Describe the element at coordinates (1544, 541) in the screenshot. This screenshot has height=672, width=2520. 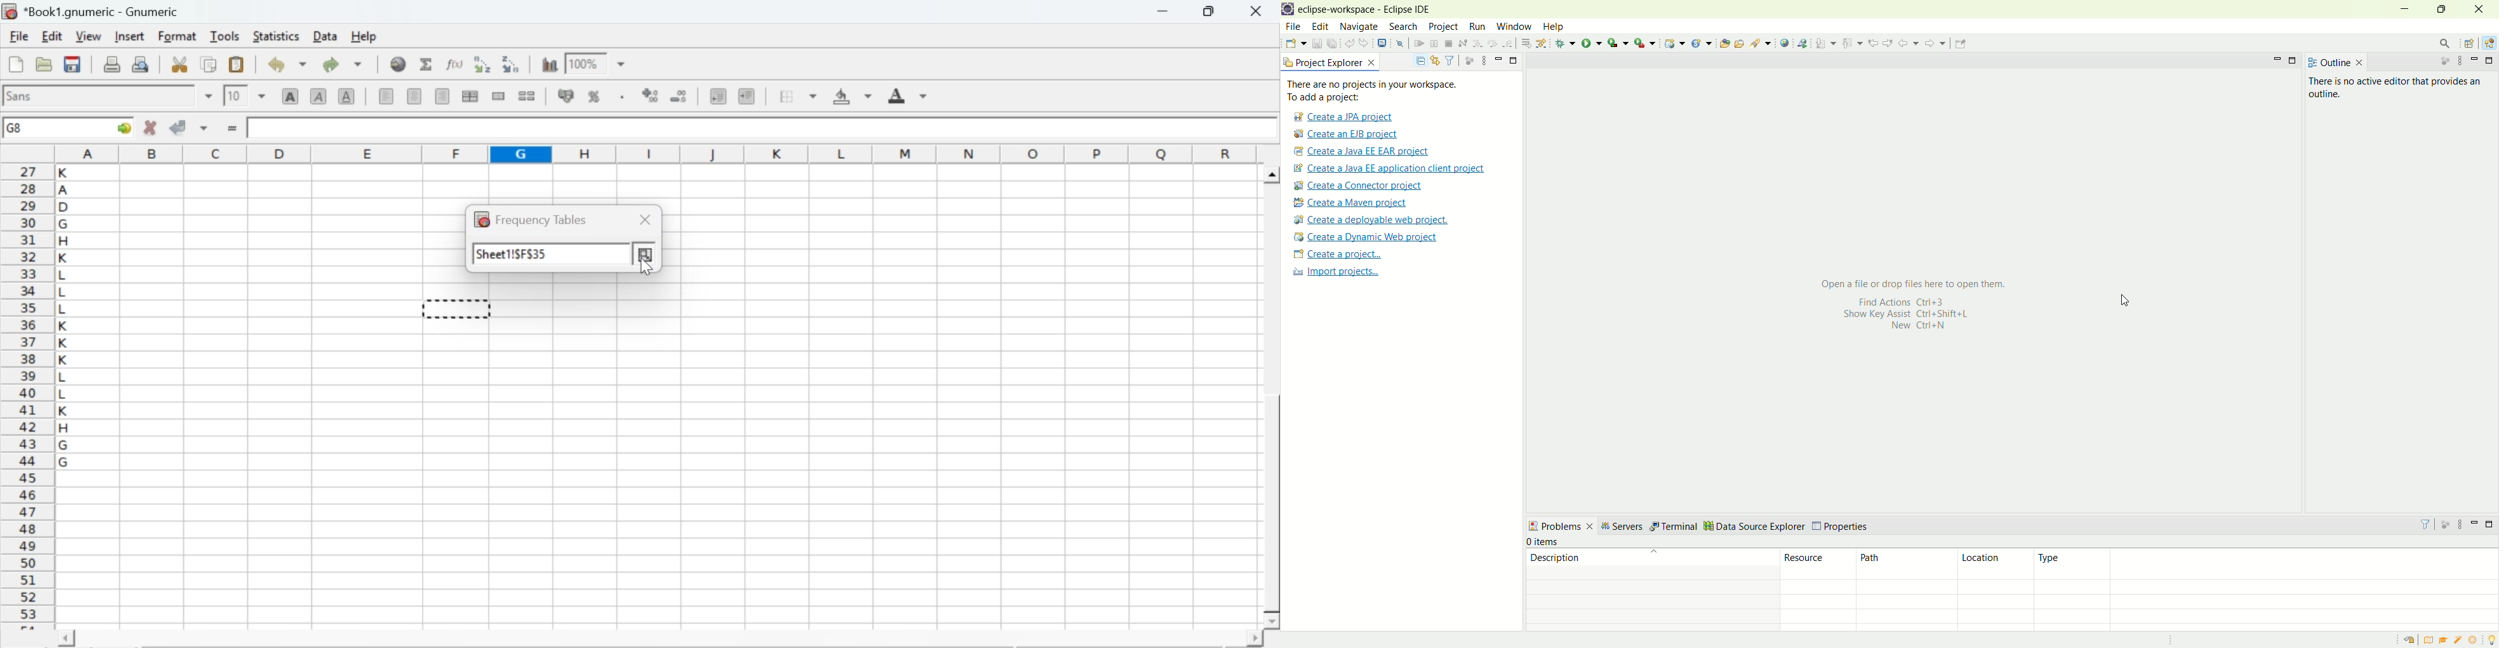
I see `items` at that location.